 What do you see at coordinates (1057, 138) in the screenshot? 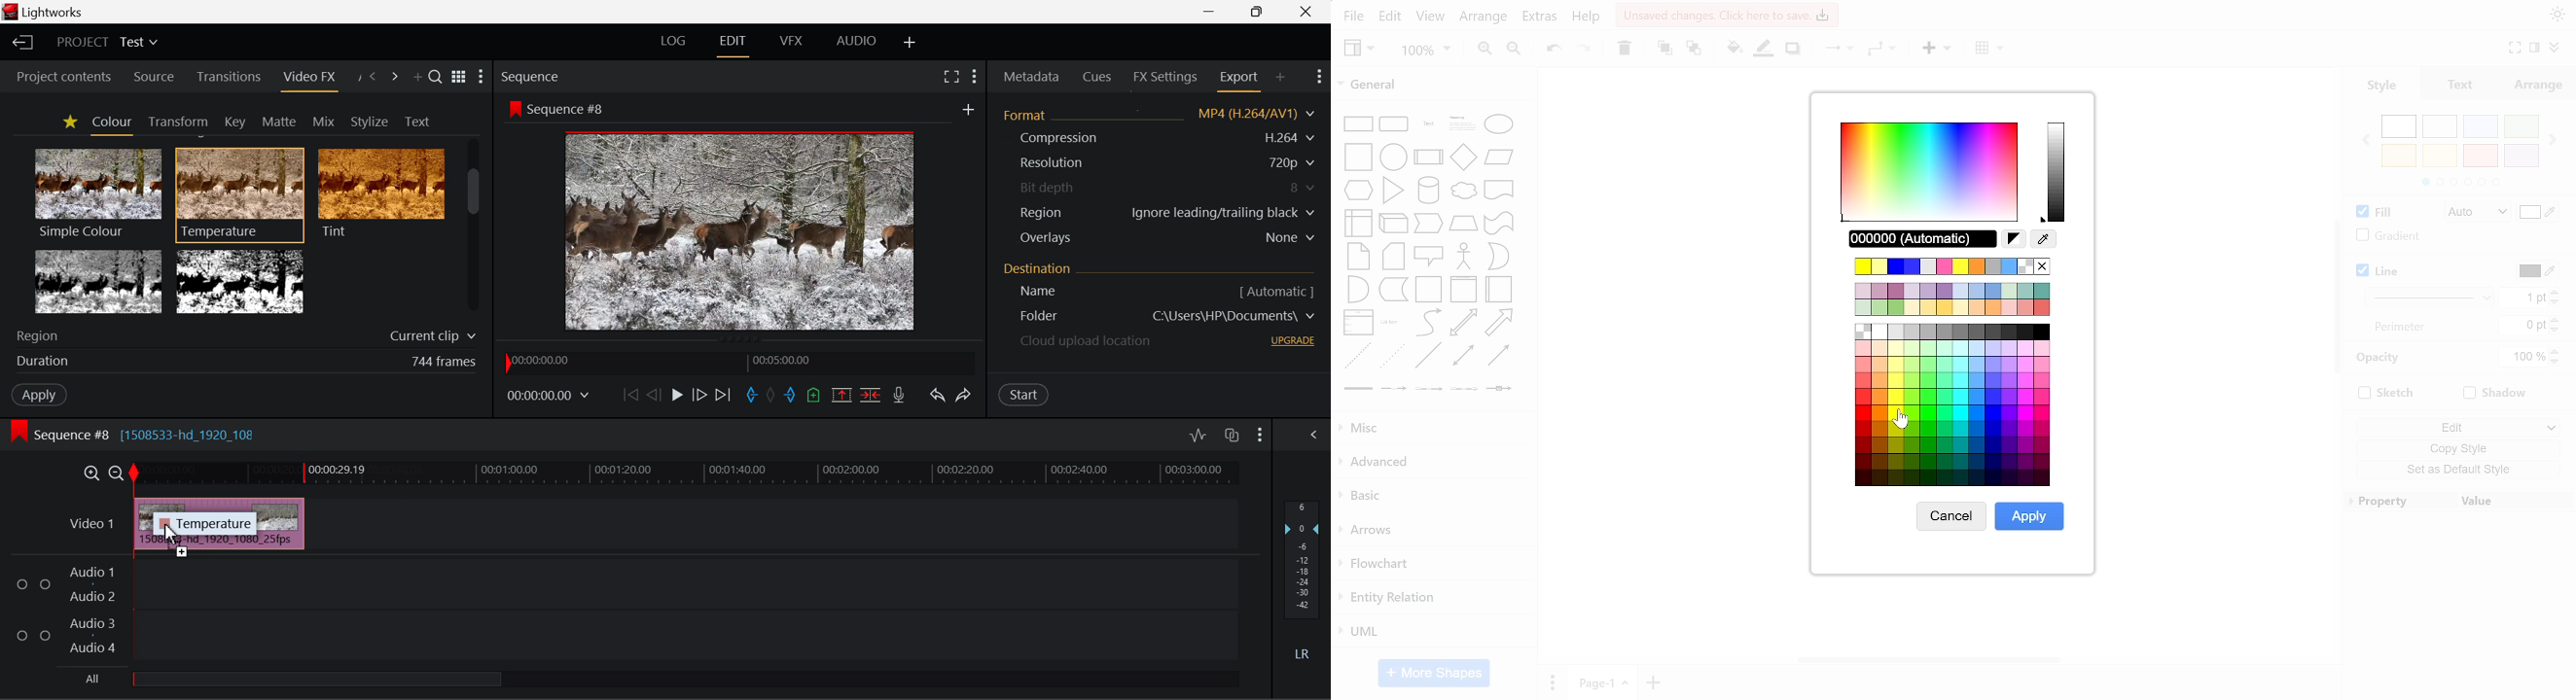
I see `Compression` at bounding box center [1057, 138].